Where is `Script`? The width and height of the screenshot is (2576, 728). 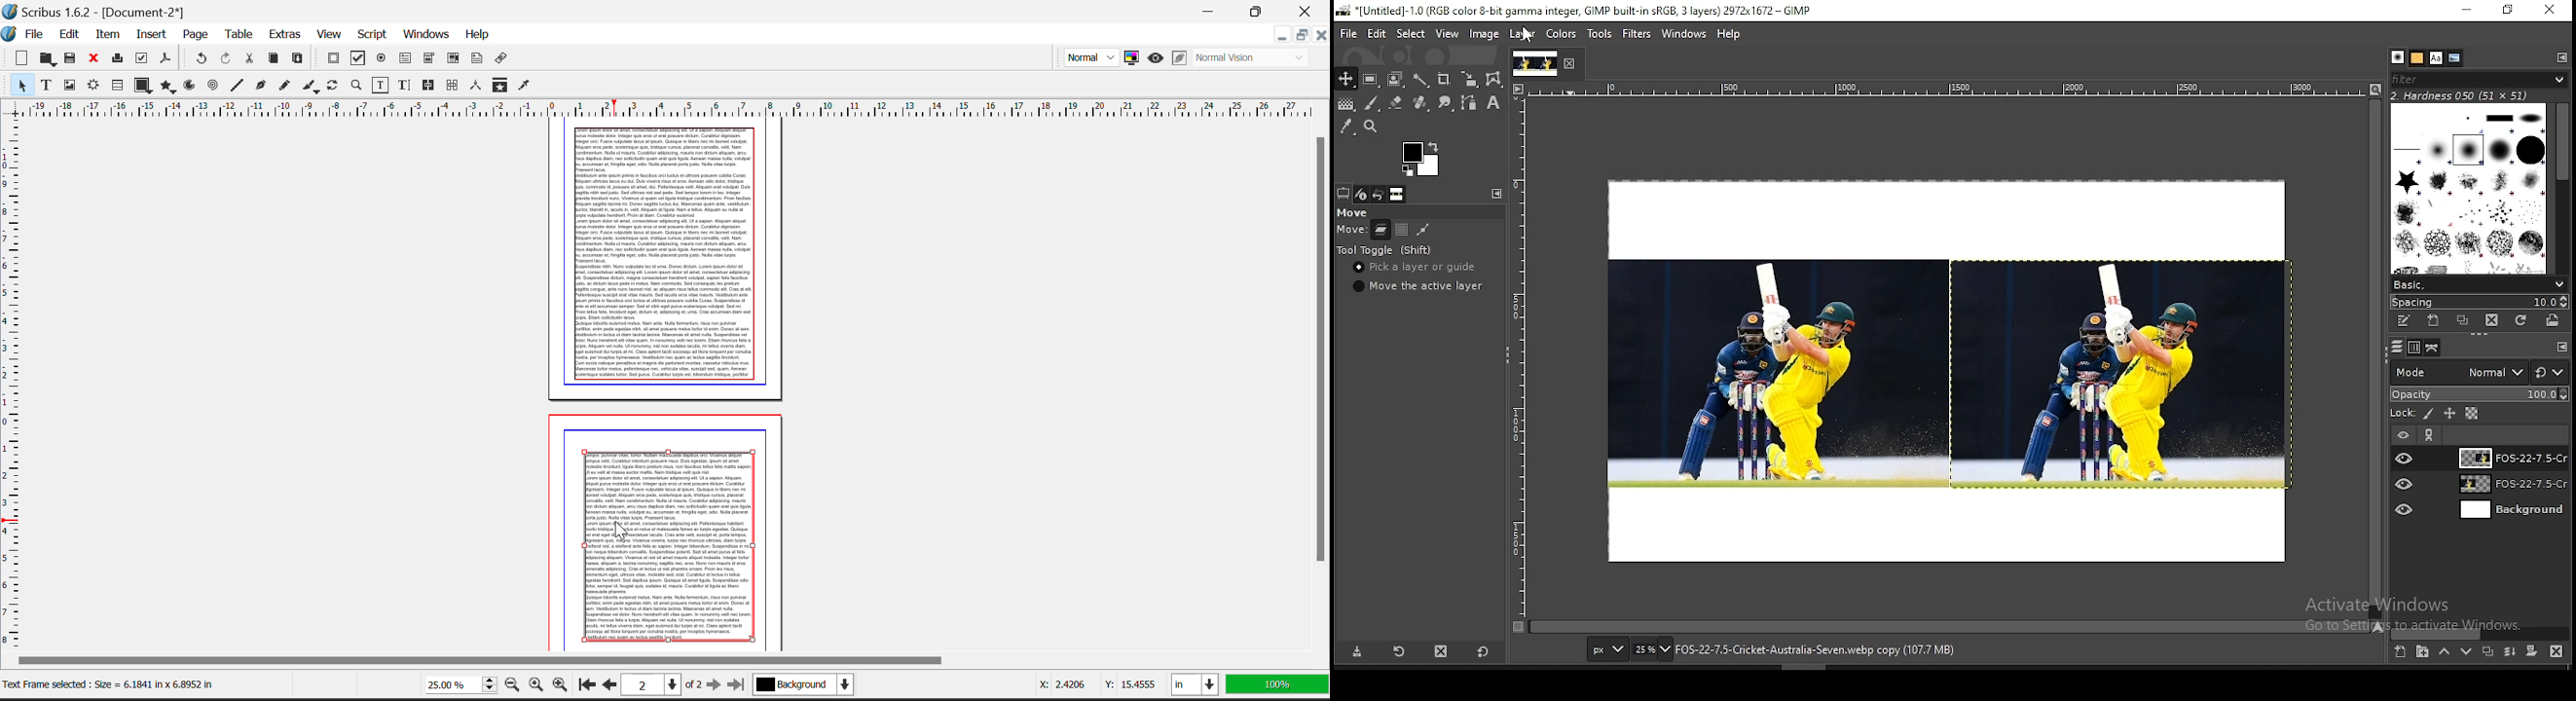 Script is located at coordinates (373, 35).